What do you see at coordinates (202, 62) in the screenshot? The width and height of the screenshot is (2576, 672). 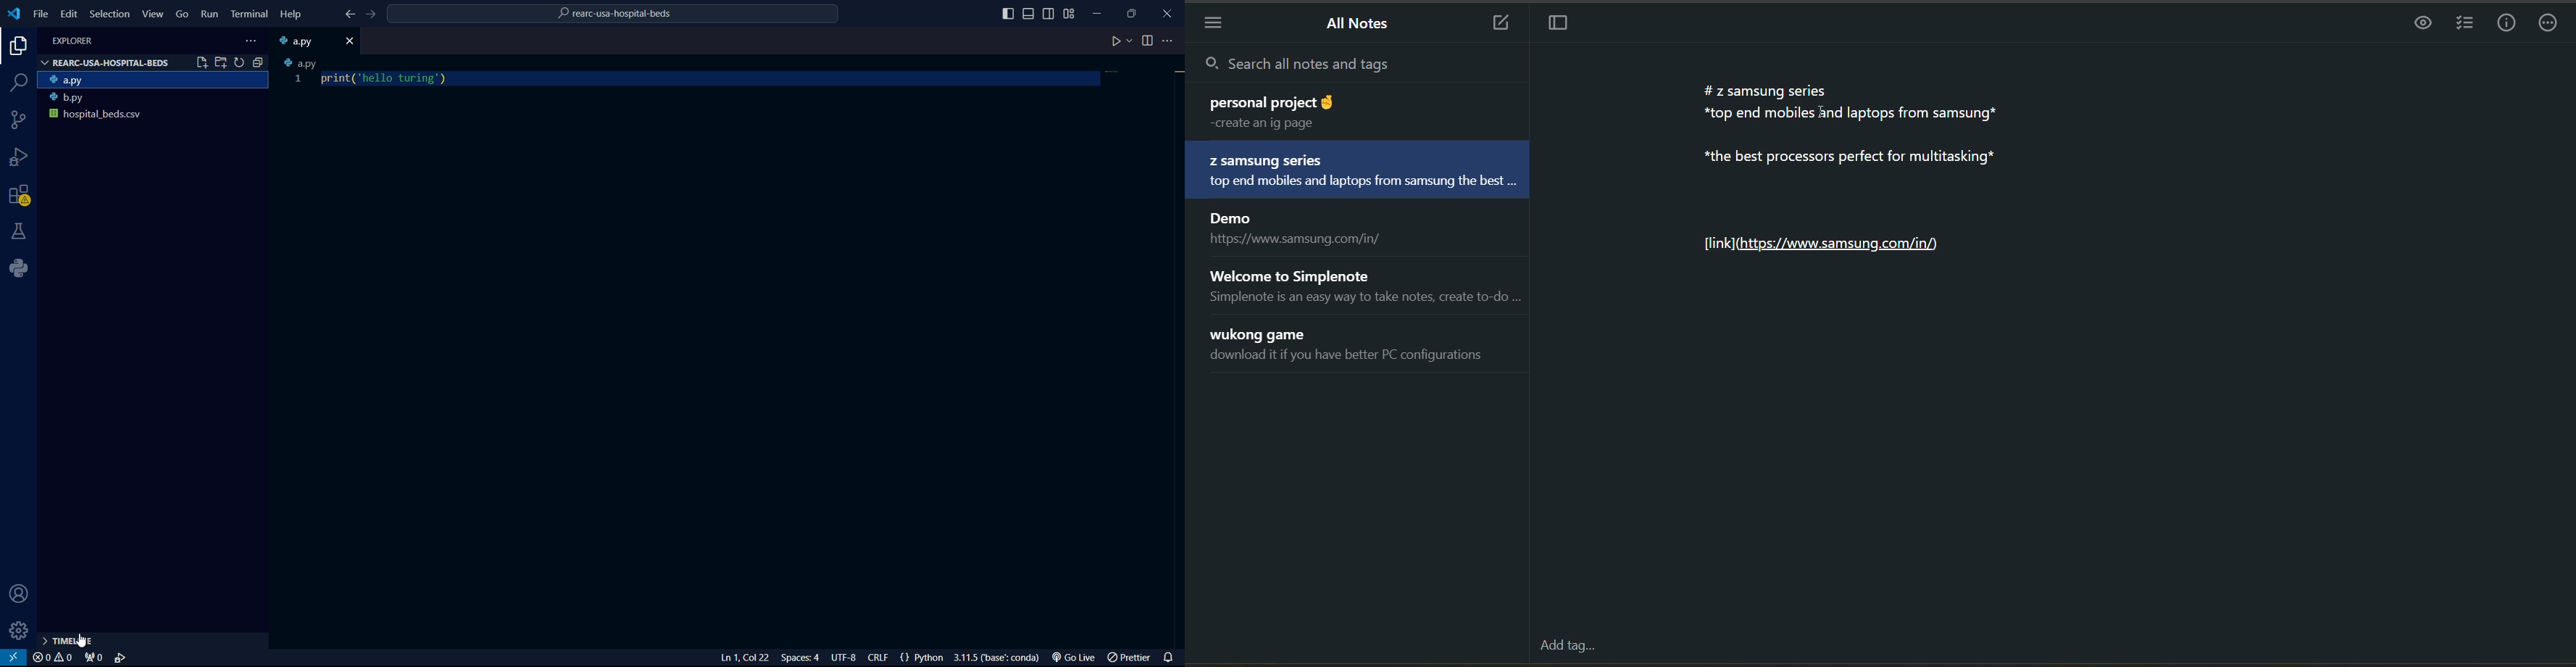 I see `new file` at bounding box center [202, 62].